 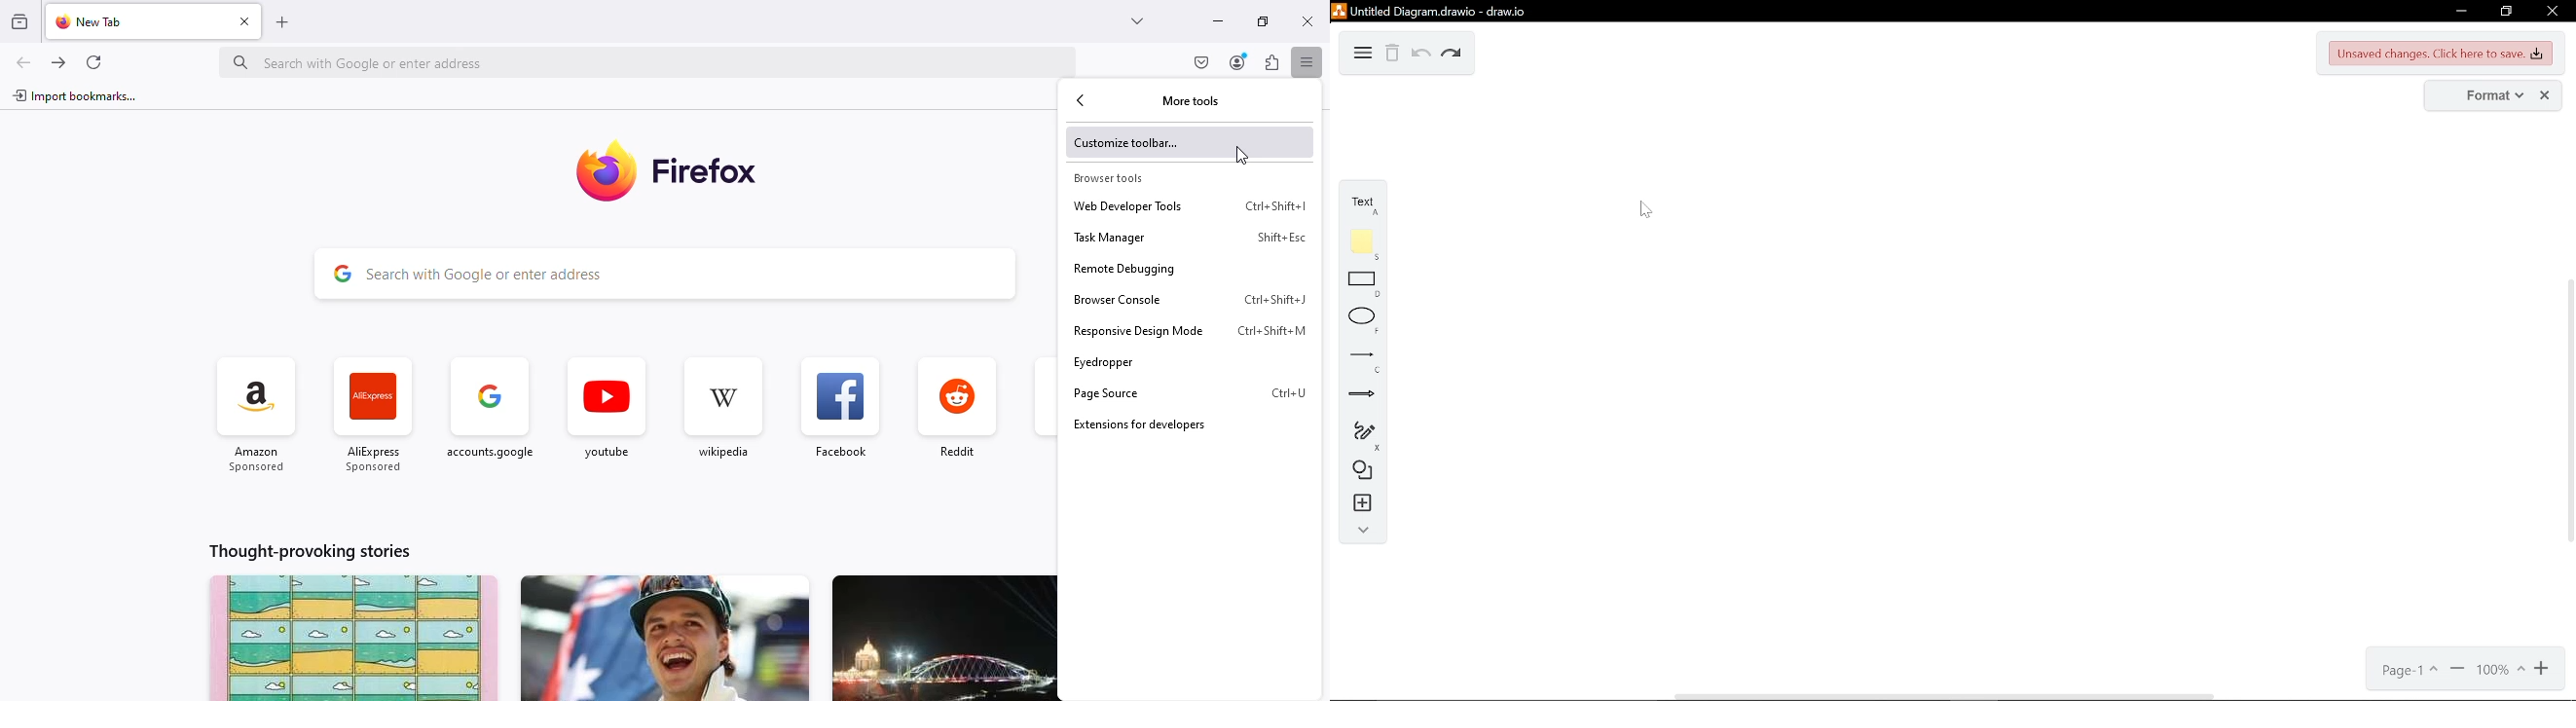 What do you see at coordinates (491, 415) in the screenshot?
I see `google accounts` at bounding box center [491, 415].